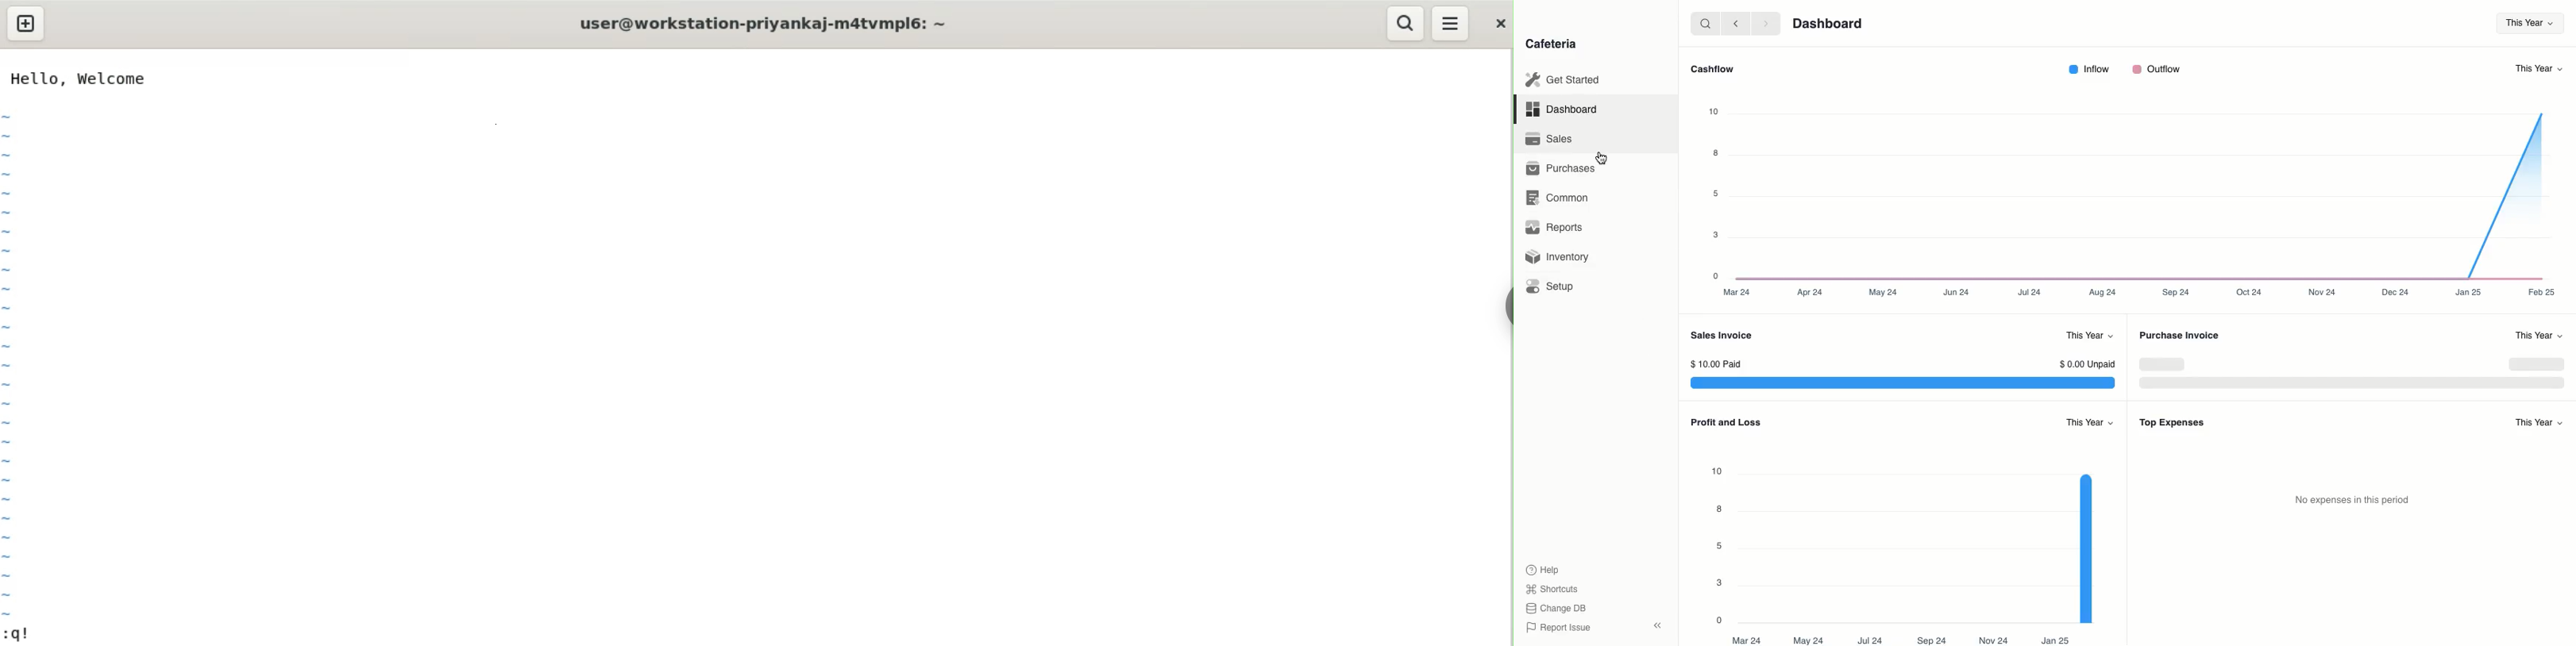 Image resolution: width=2576 pixels, height=672 pixels. I want to click on ‘Common, so click(1559, 200).